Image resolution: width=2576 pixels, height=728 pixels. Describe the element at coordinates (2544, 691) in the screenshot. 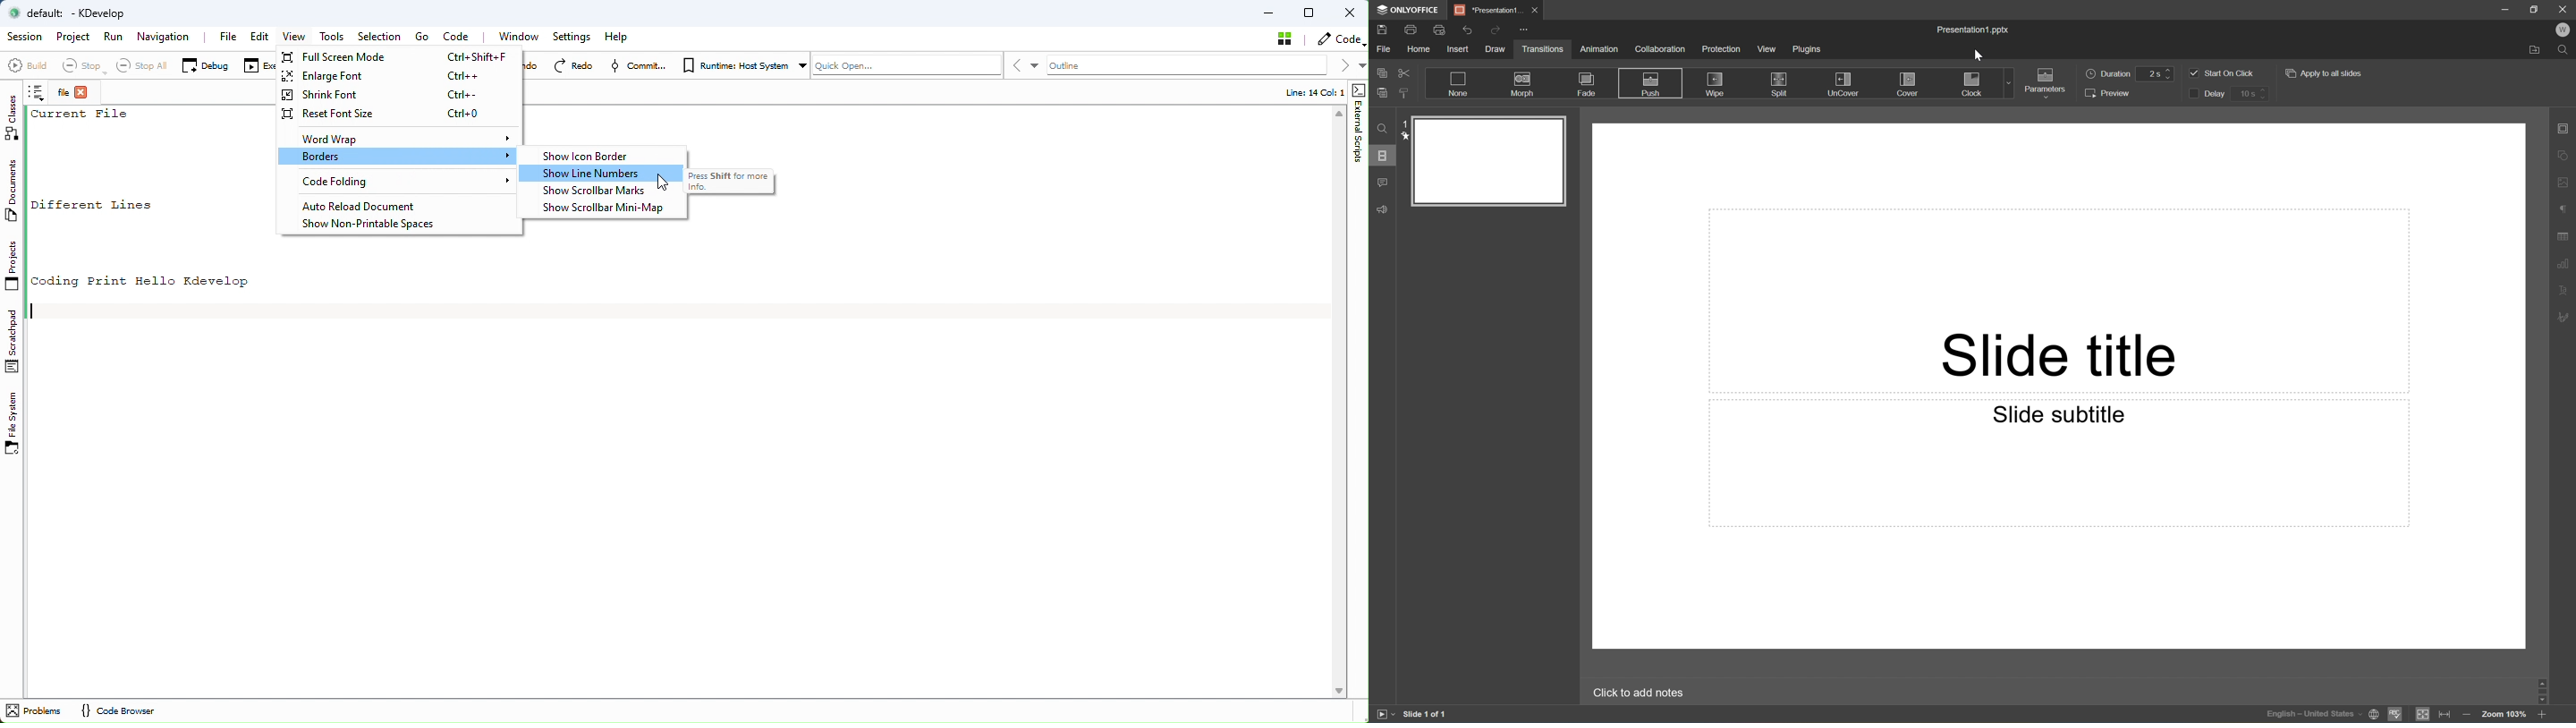

I see `Scroll Bar` at that location.